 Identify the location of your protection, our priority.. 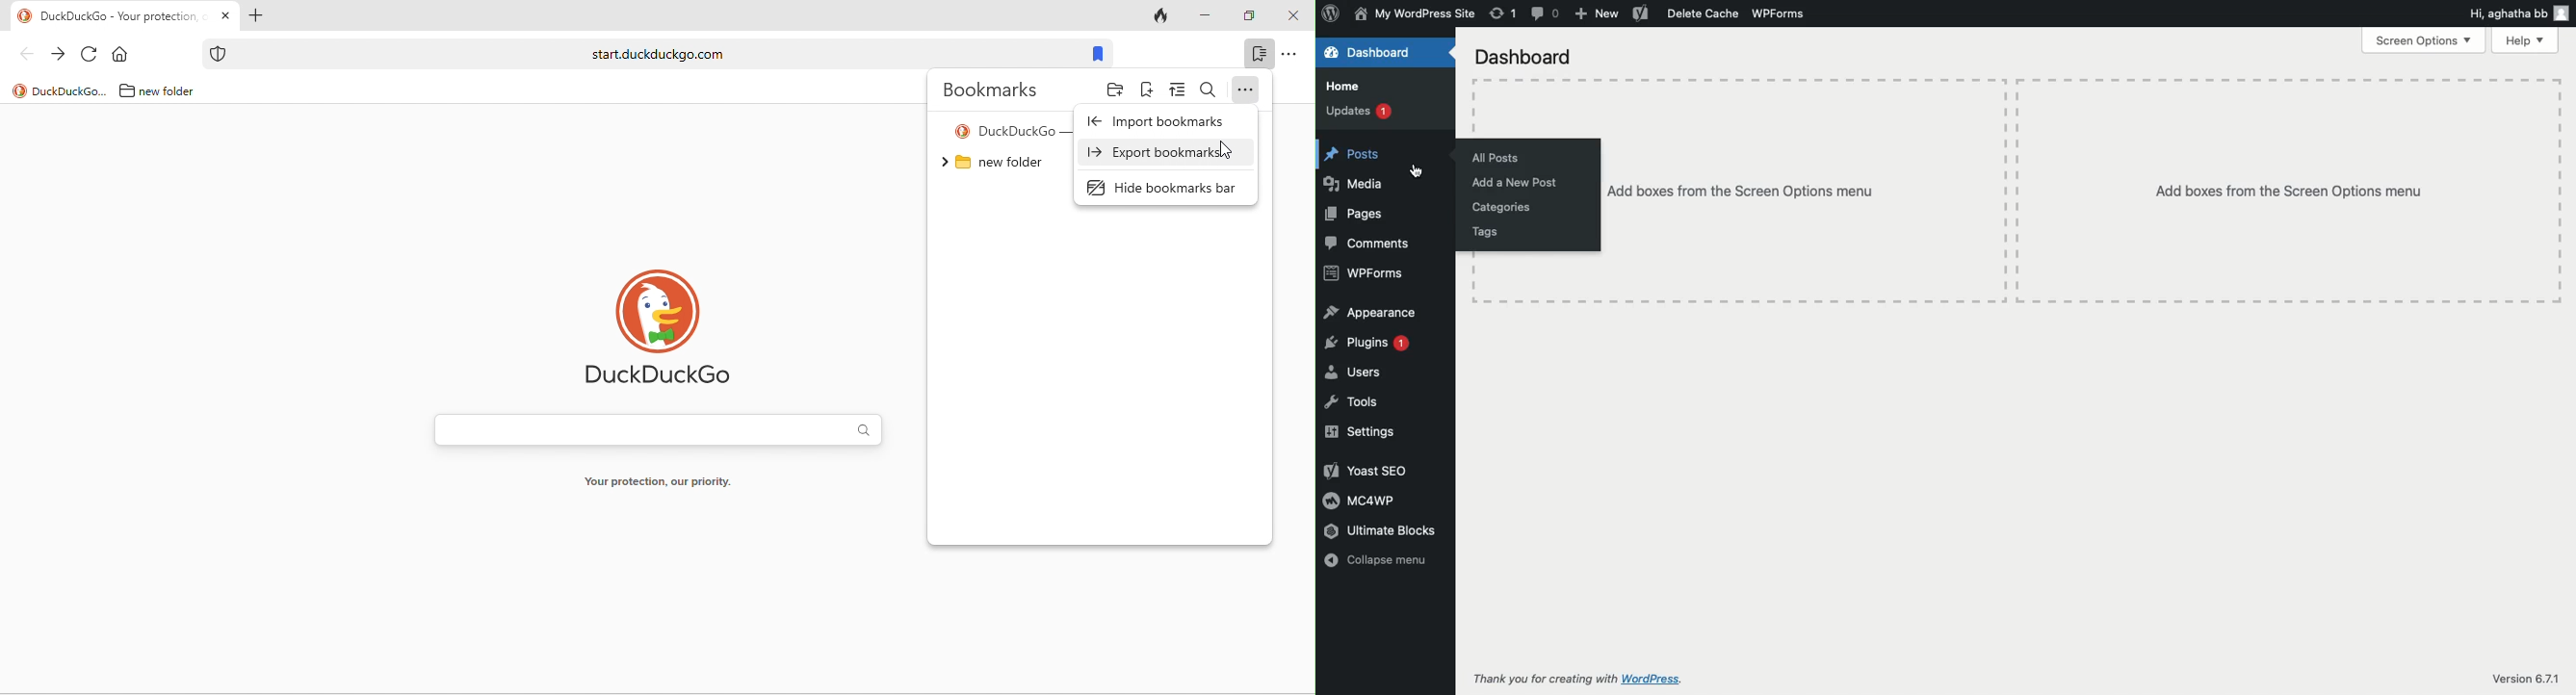
(658, 481).